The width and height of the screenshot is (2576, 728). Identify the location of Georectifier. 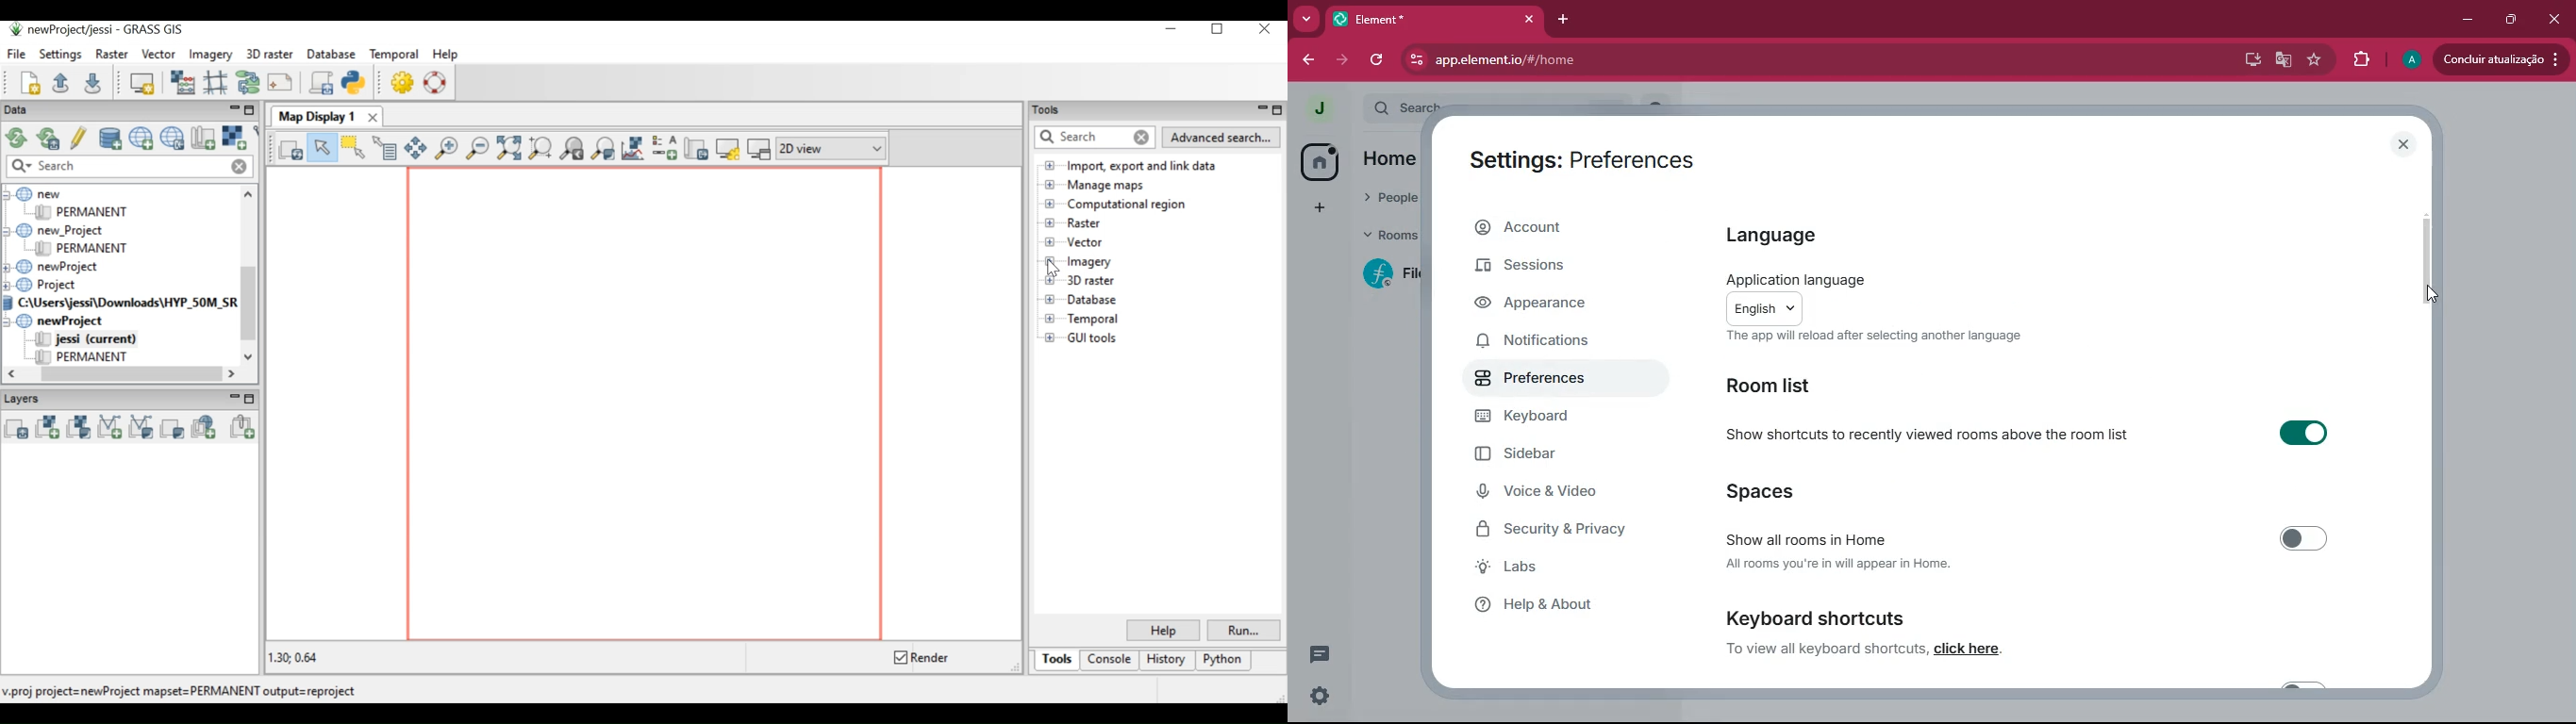
(215, 82).